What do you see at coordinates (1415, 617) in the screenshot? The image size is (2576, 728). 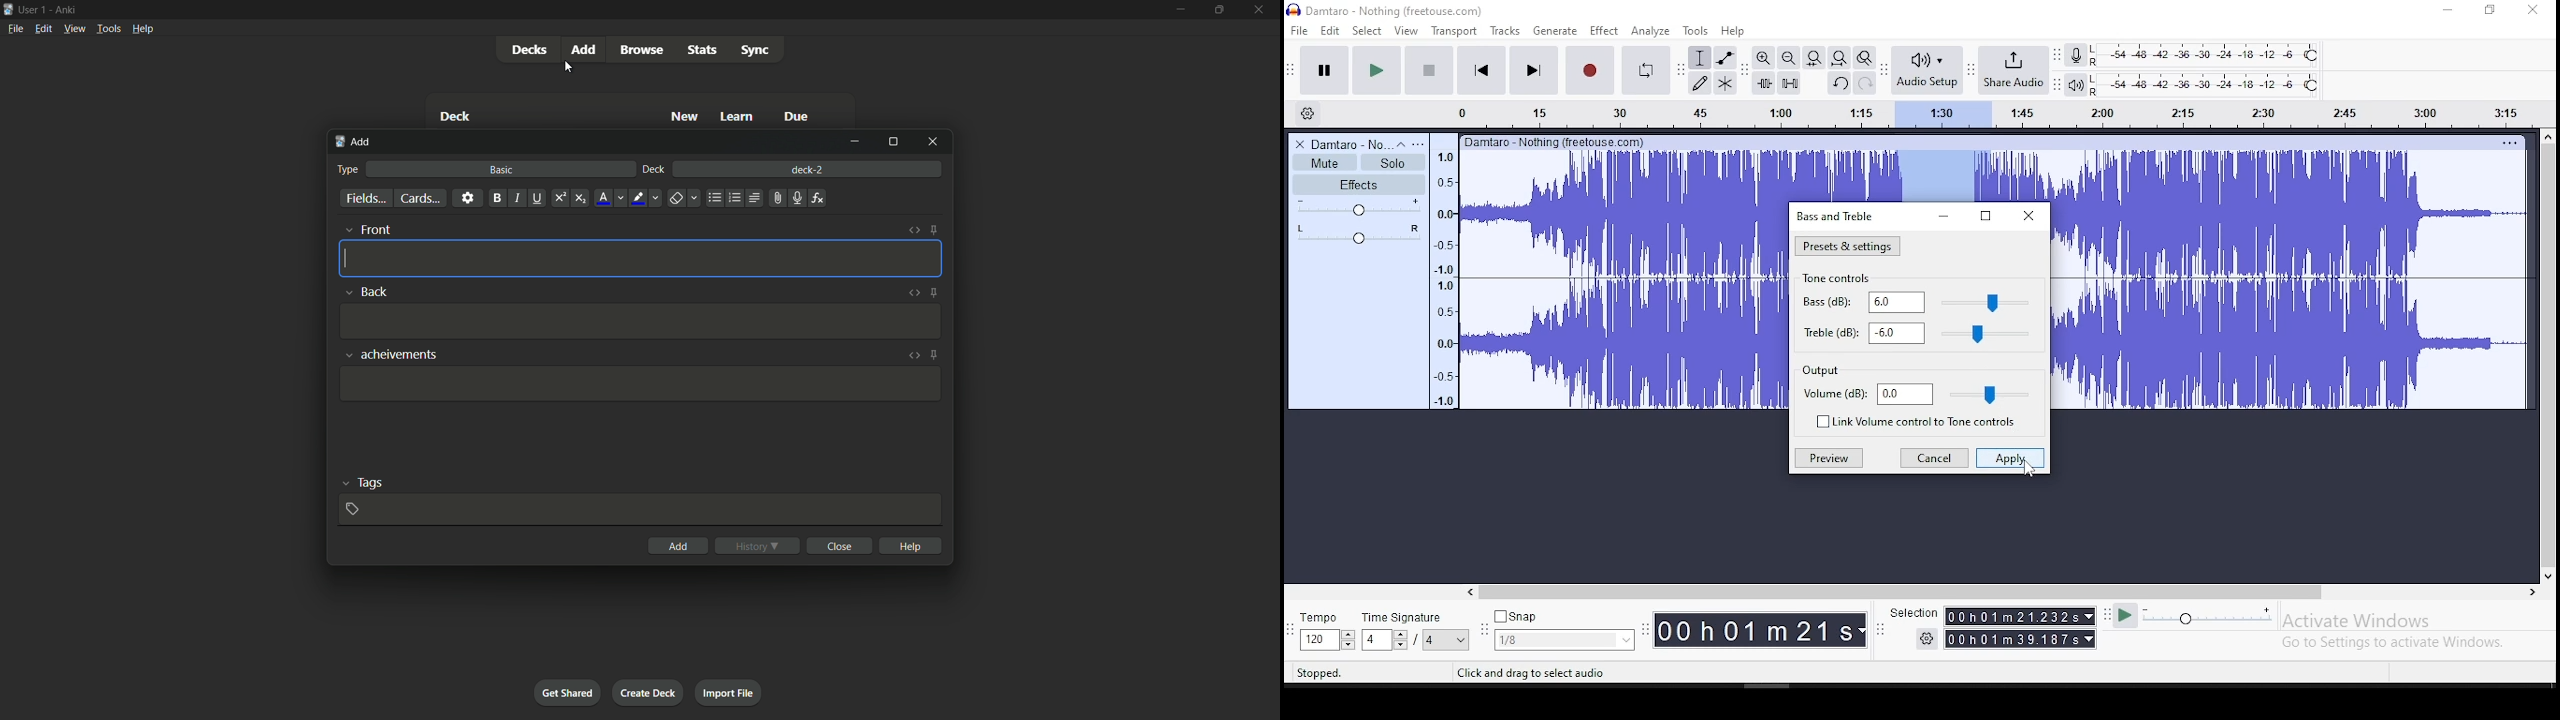 I see `time signature` at bounding box center [1415, 617].